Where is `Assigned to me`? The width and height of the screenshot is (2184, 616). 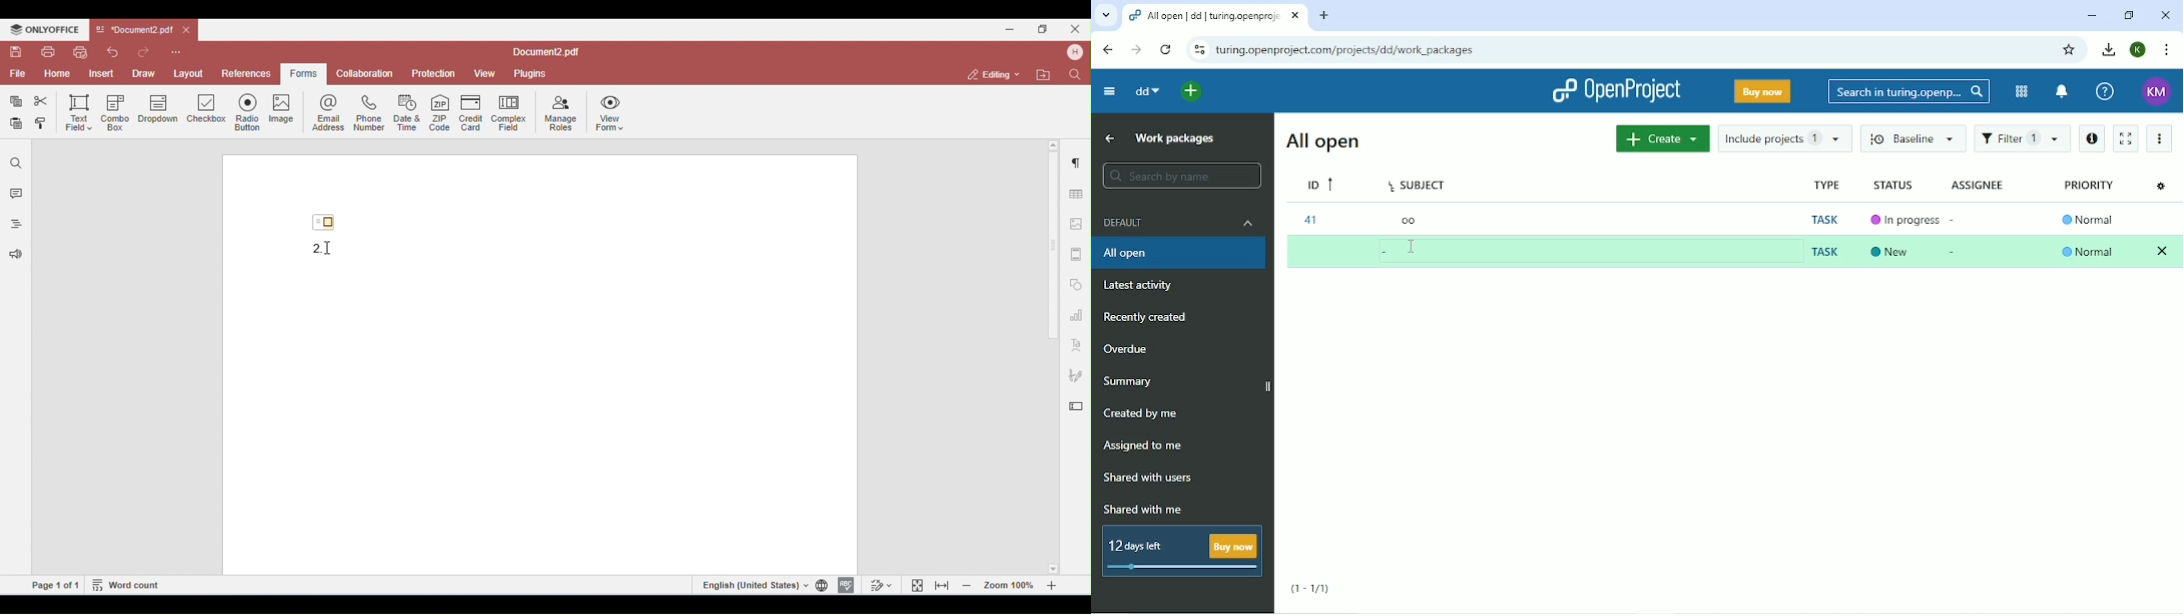 Assigned to me is located at coordinates (1147, 446).